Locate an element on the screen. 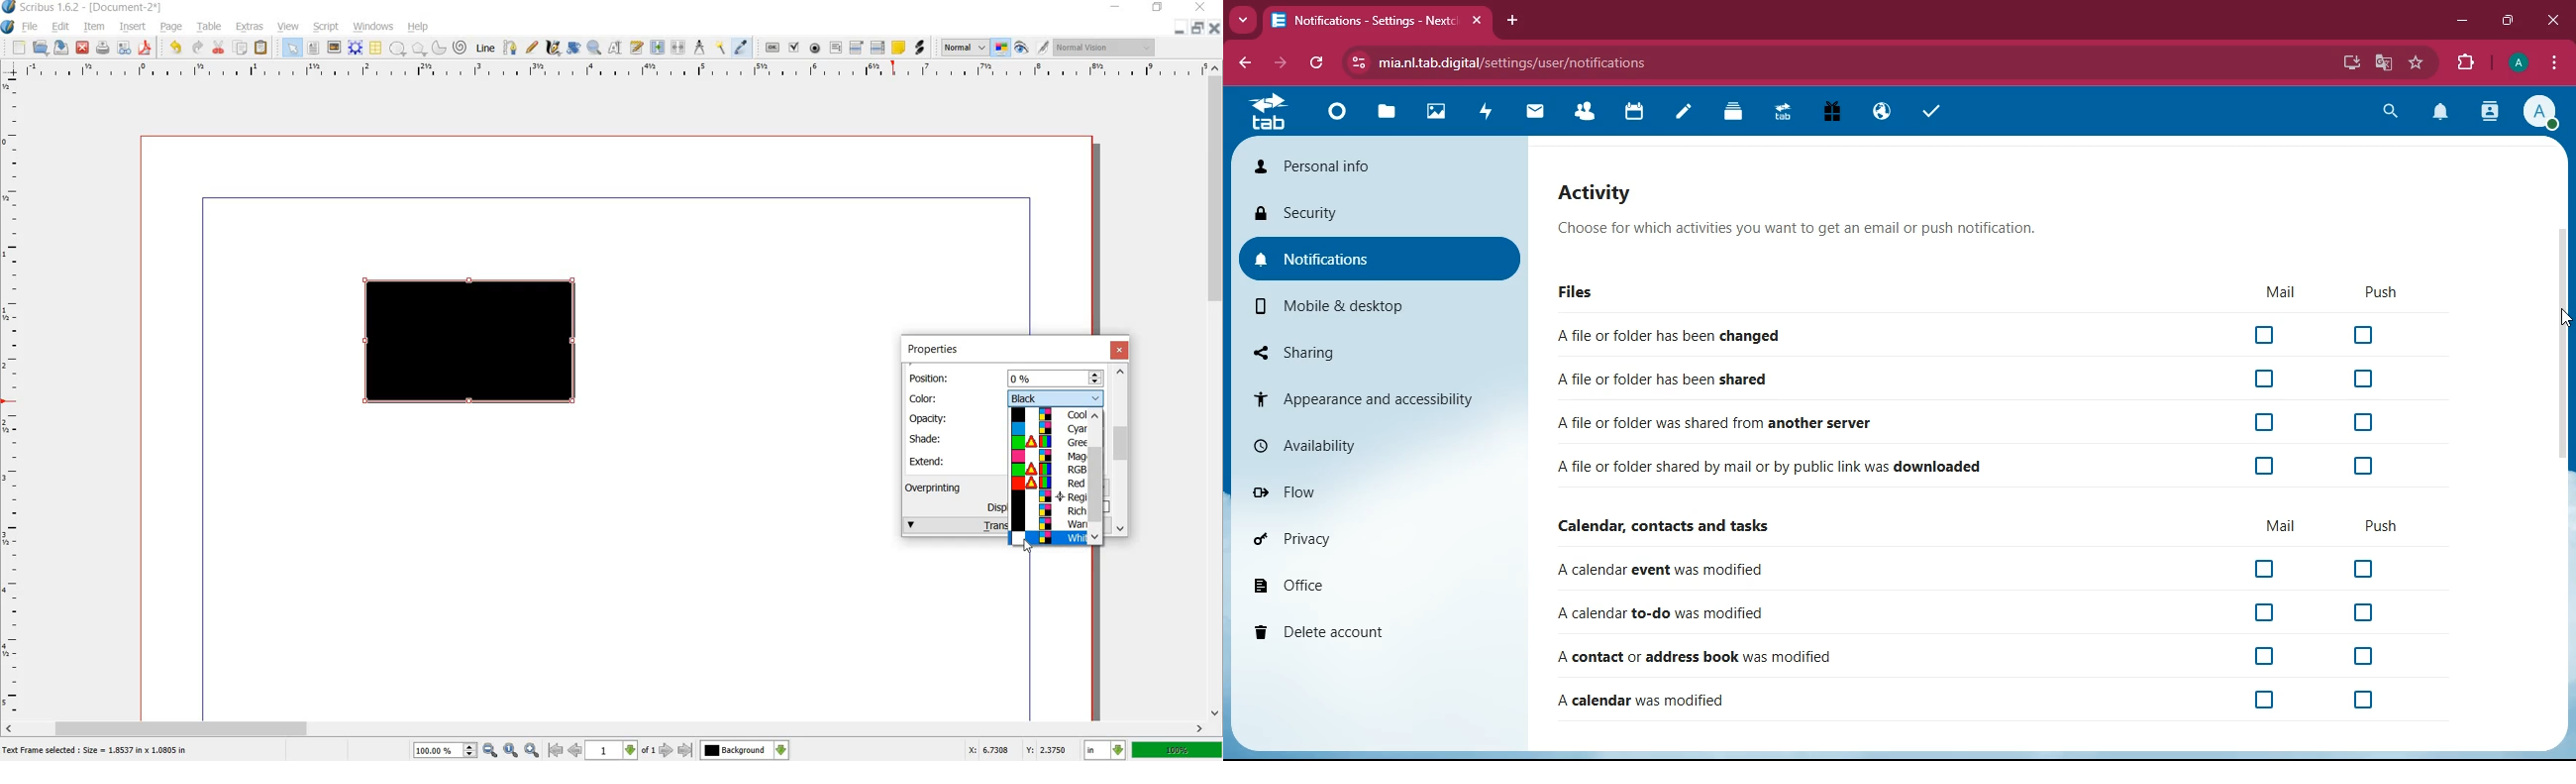 Image resolution: width=2576 pixels, height=784 pixels. pdf text field is located at coordinates (836, 47).